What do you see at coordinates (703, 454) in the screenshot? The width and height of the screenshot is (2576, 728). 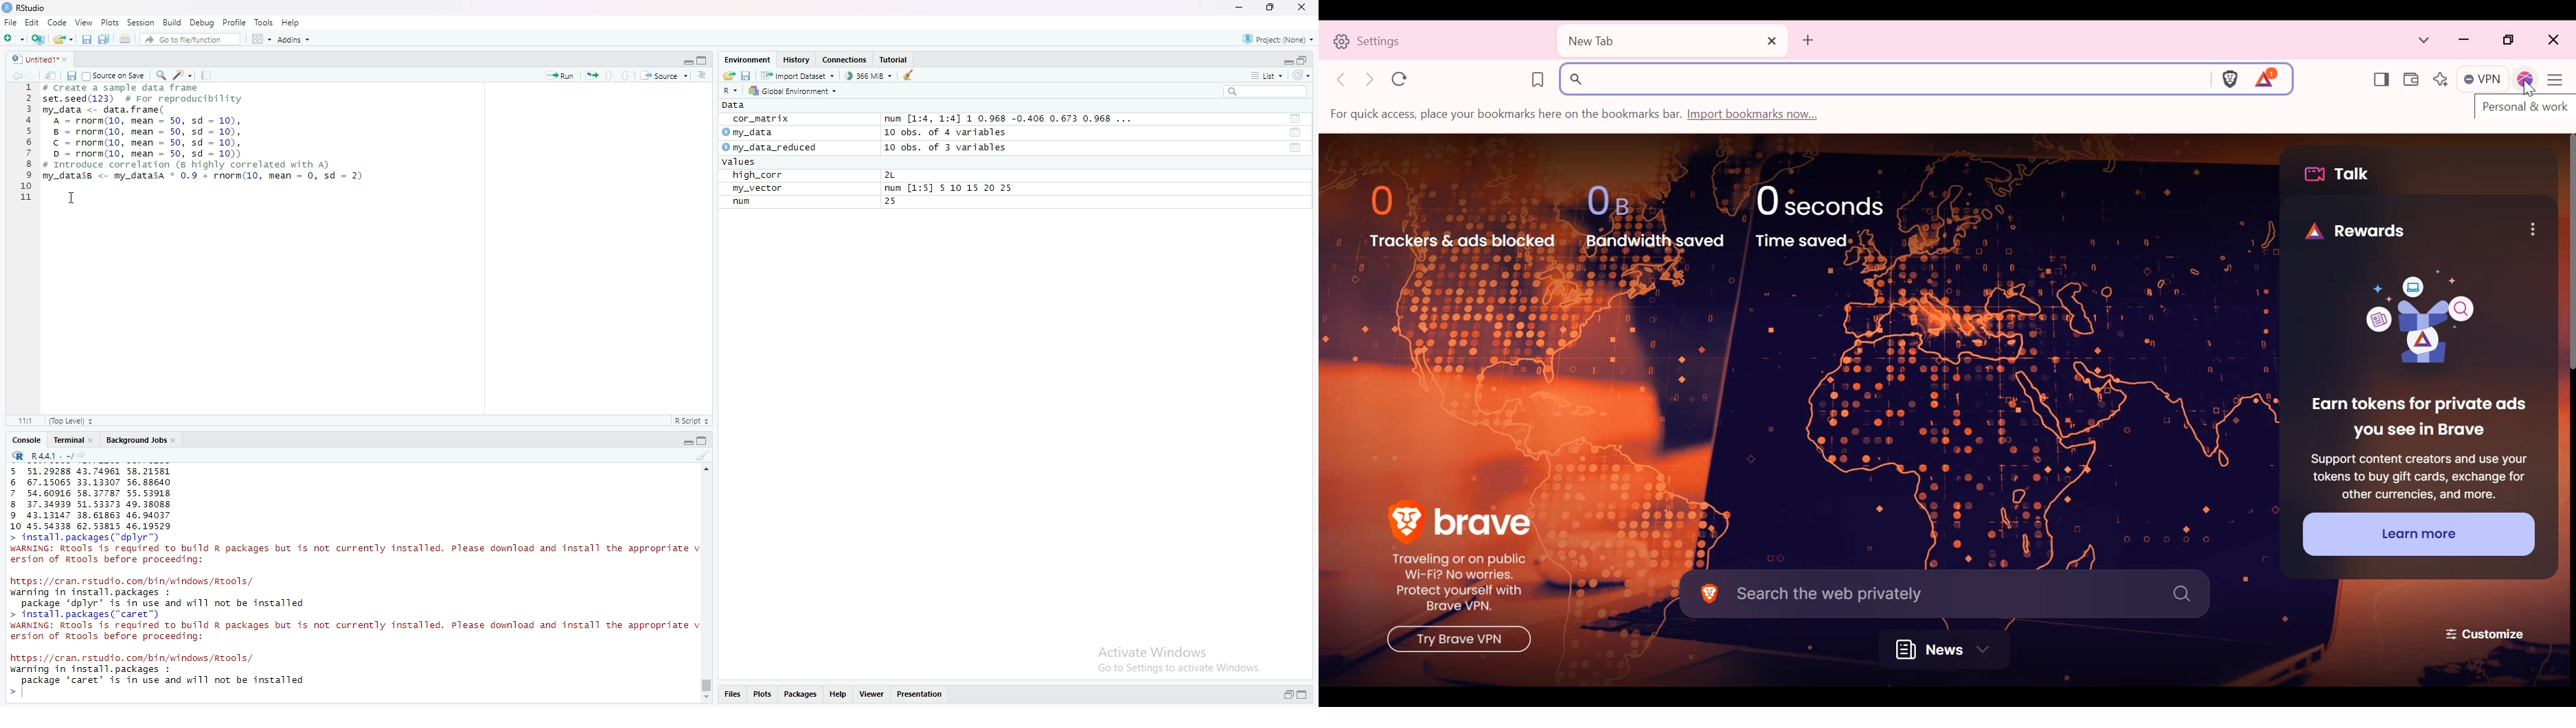 I see `clean` at bounding box center [703, 454].